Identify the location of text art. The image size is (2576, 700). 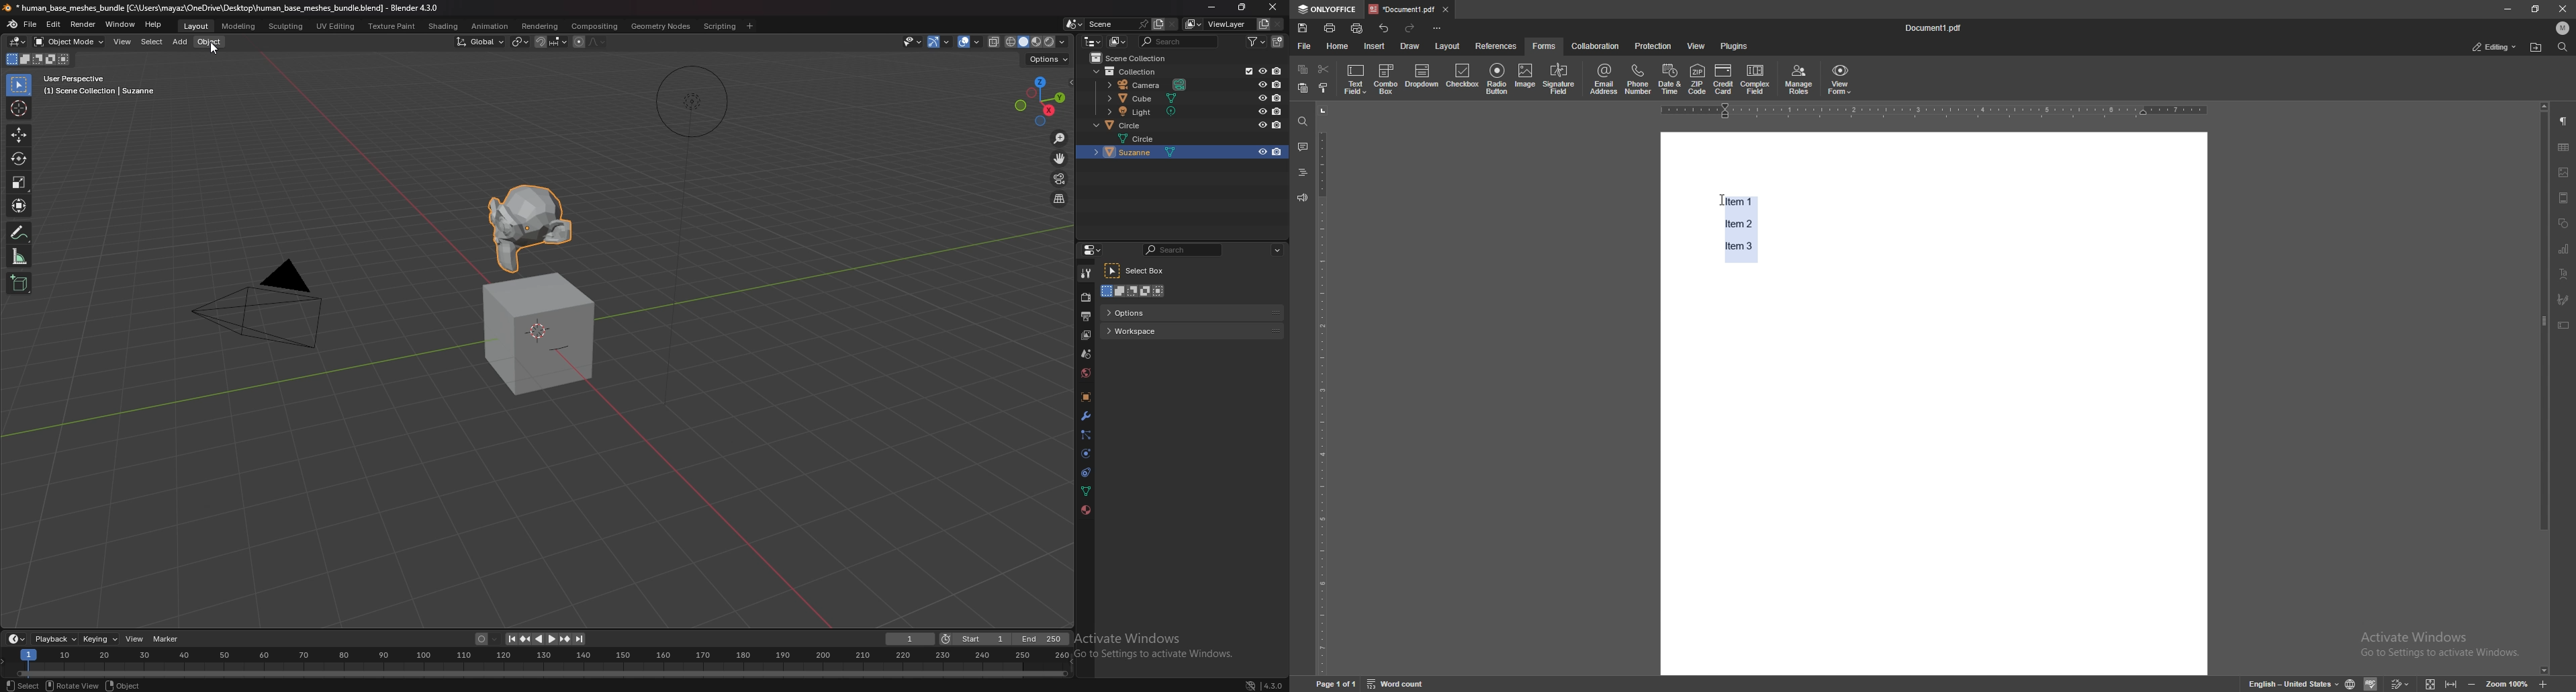
(2565, 274).